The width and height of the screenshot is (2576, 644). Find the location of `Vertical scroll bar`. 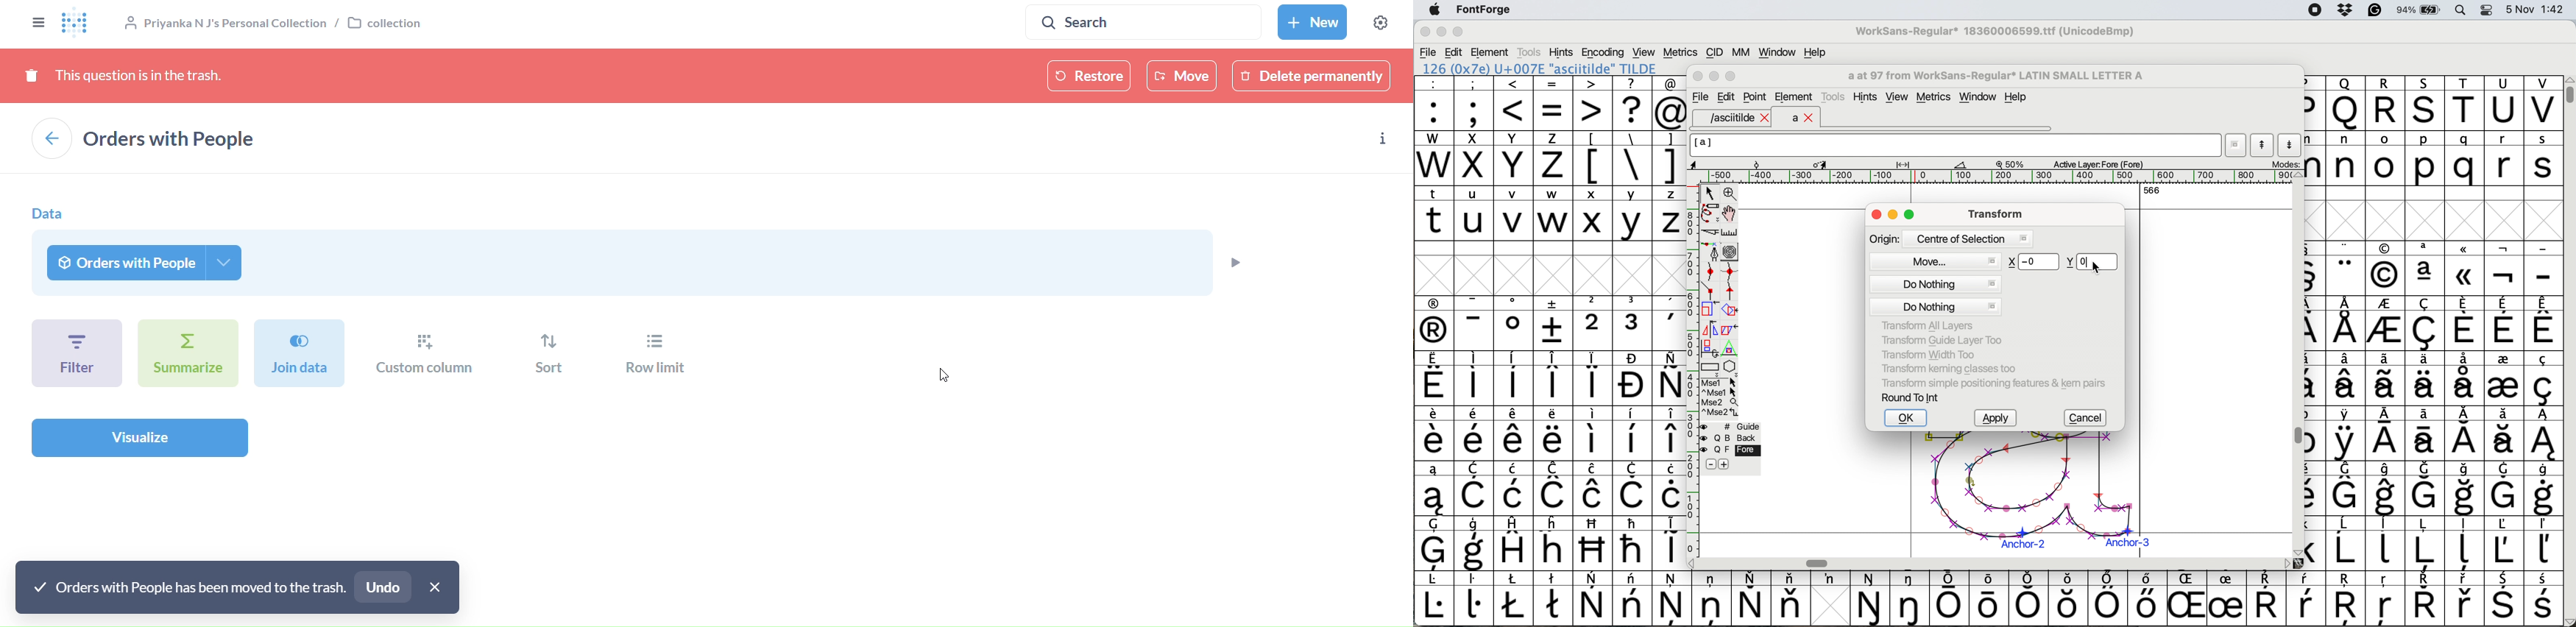

Vertical scroll bar is located at coordinates (2295, 436).